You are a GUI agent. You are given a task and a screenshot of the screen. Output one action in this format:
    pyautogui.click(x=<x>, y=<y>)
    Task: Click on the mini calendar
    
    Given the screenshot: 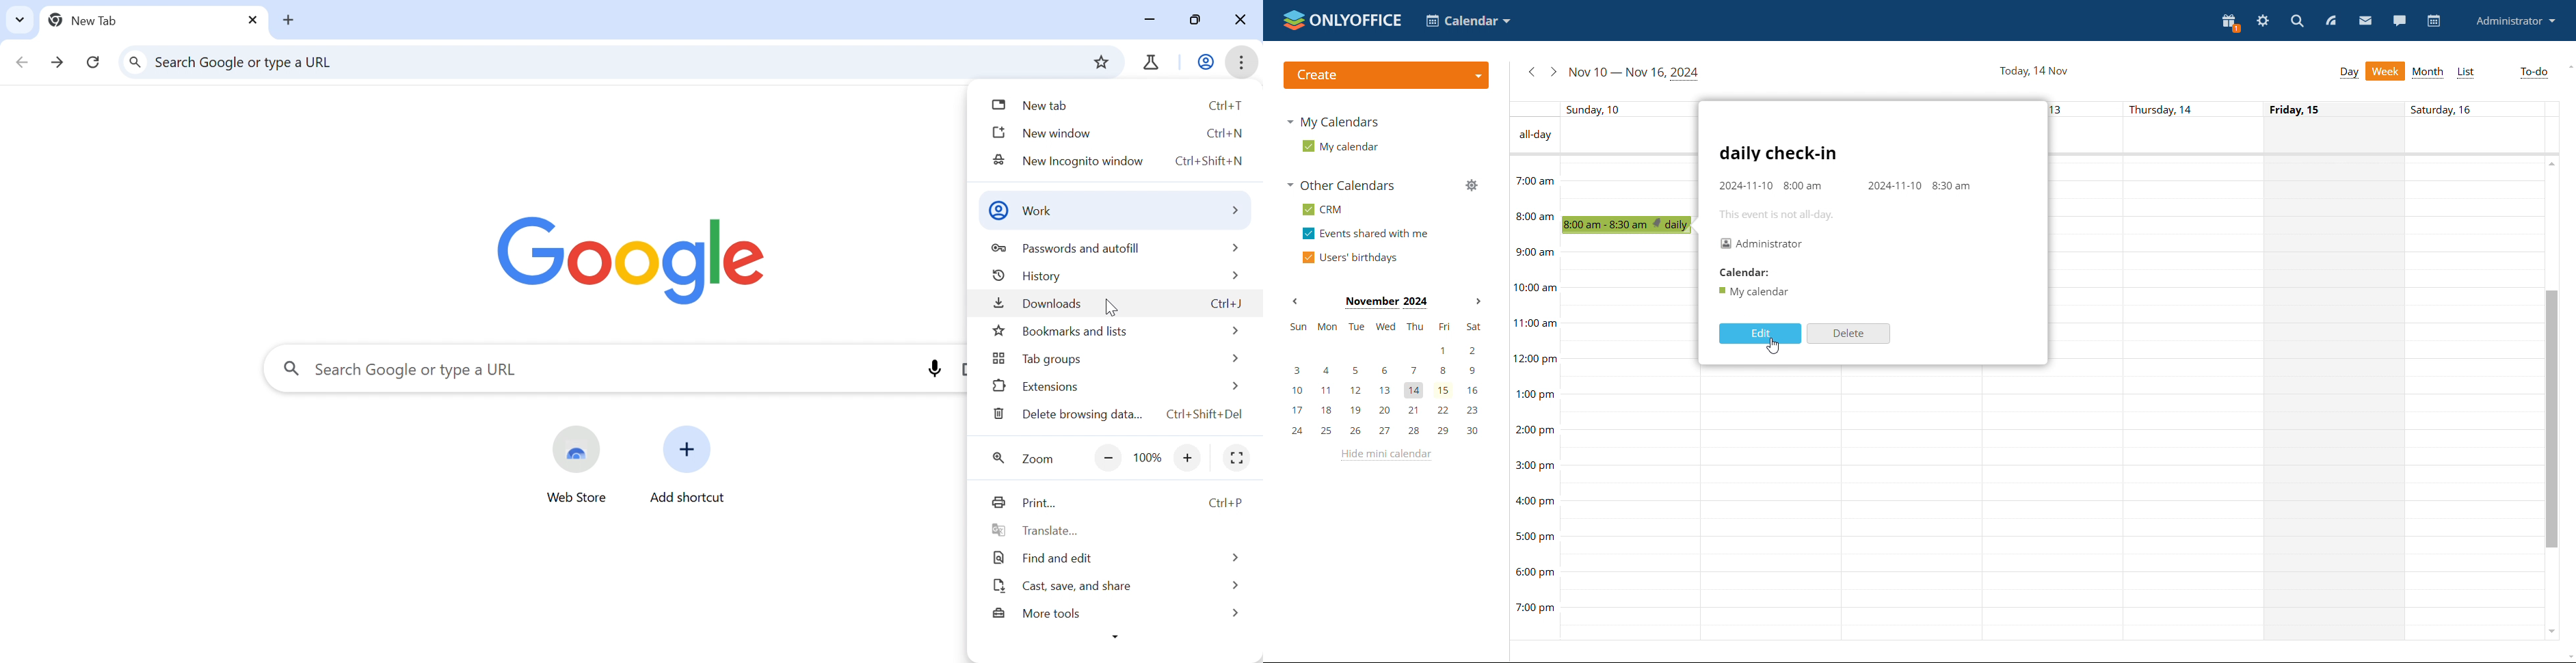 What is the action you would take?
    pyautogui.click(x=1385, y=380)
    